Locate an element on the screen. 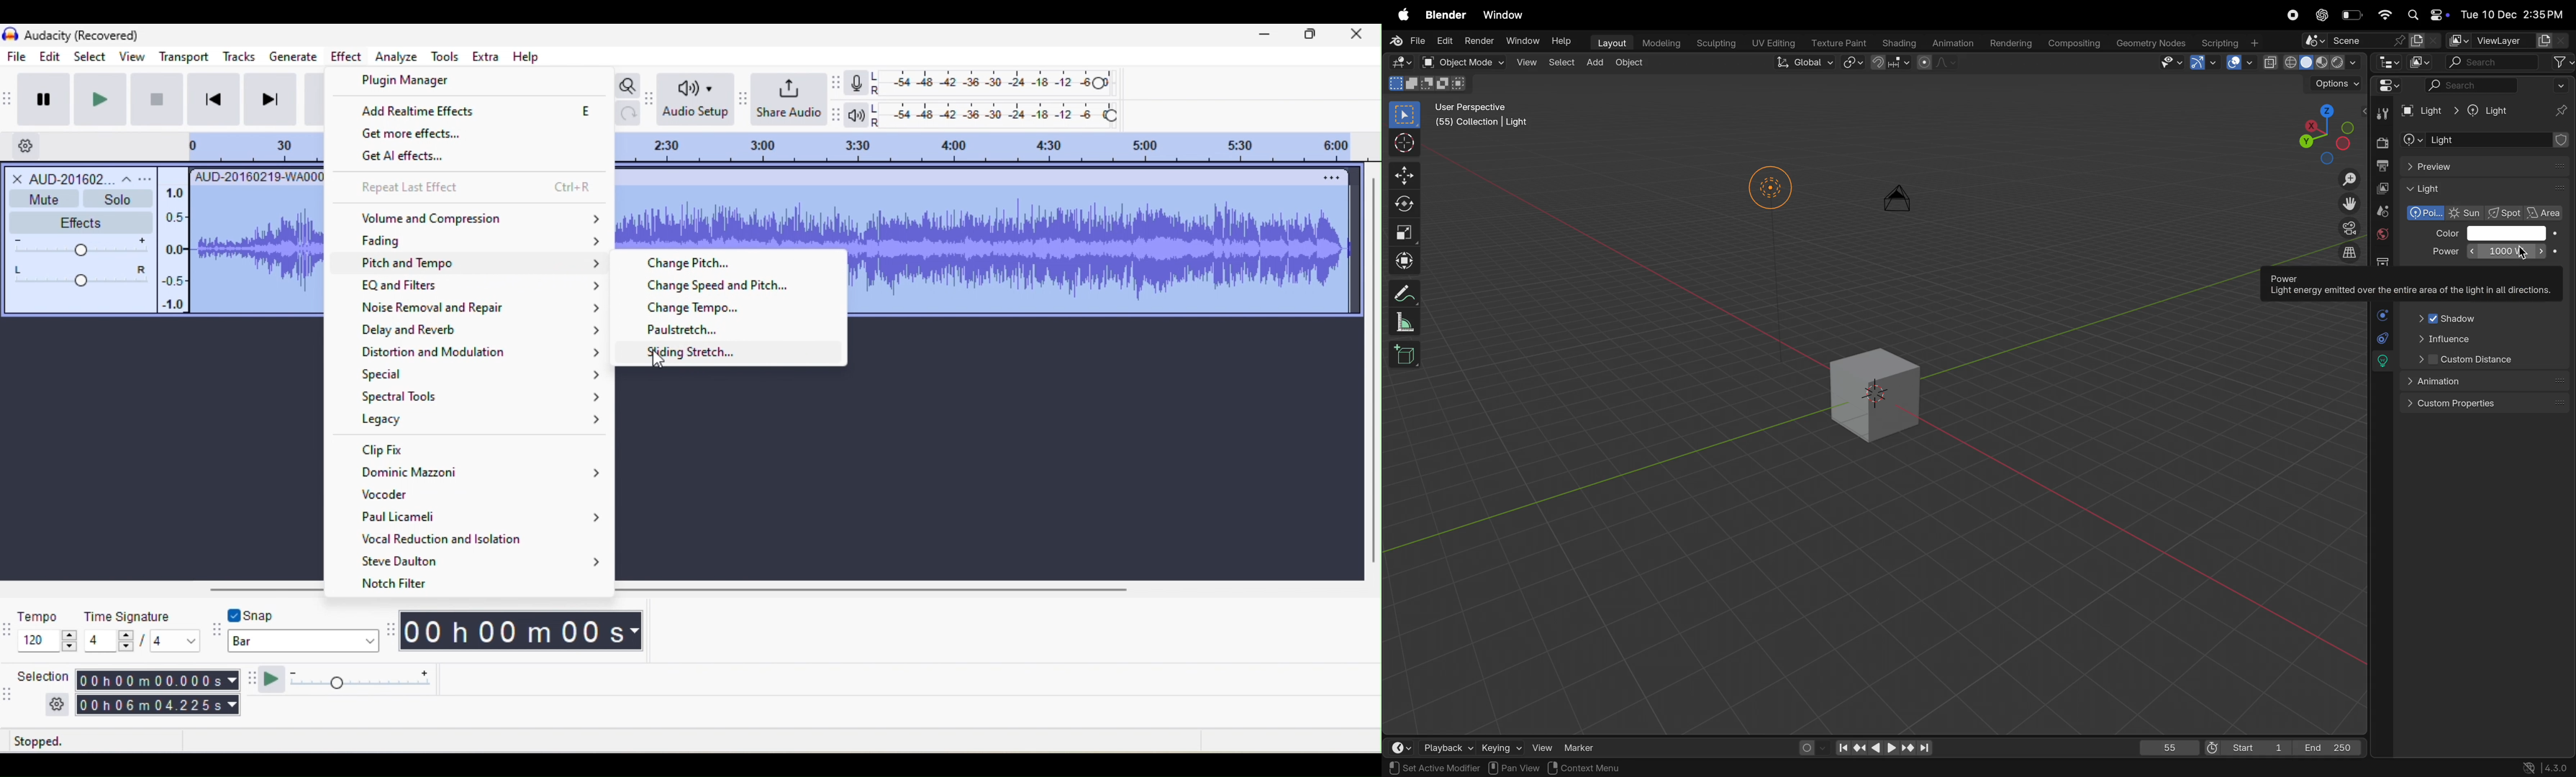 The image size is (2576, 784). Help is located at coordinates (1562, 42).